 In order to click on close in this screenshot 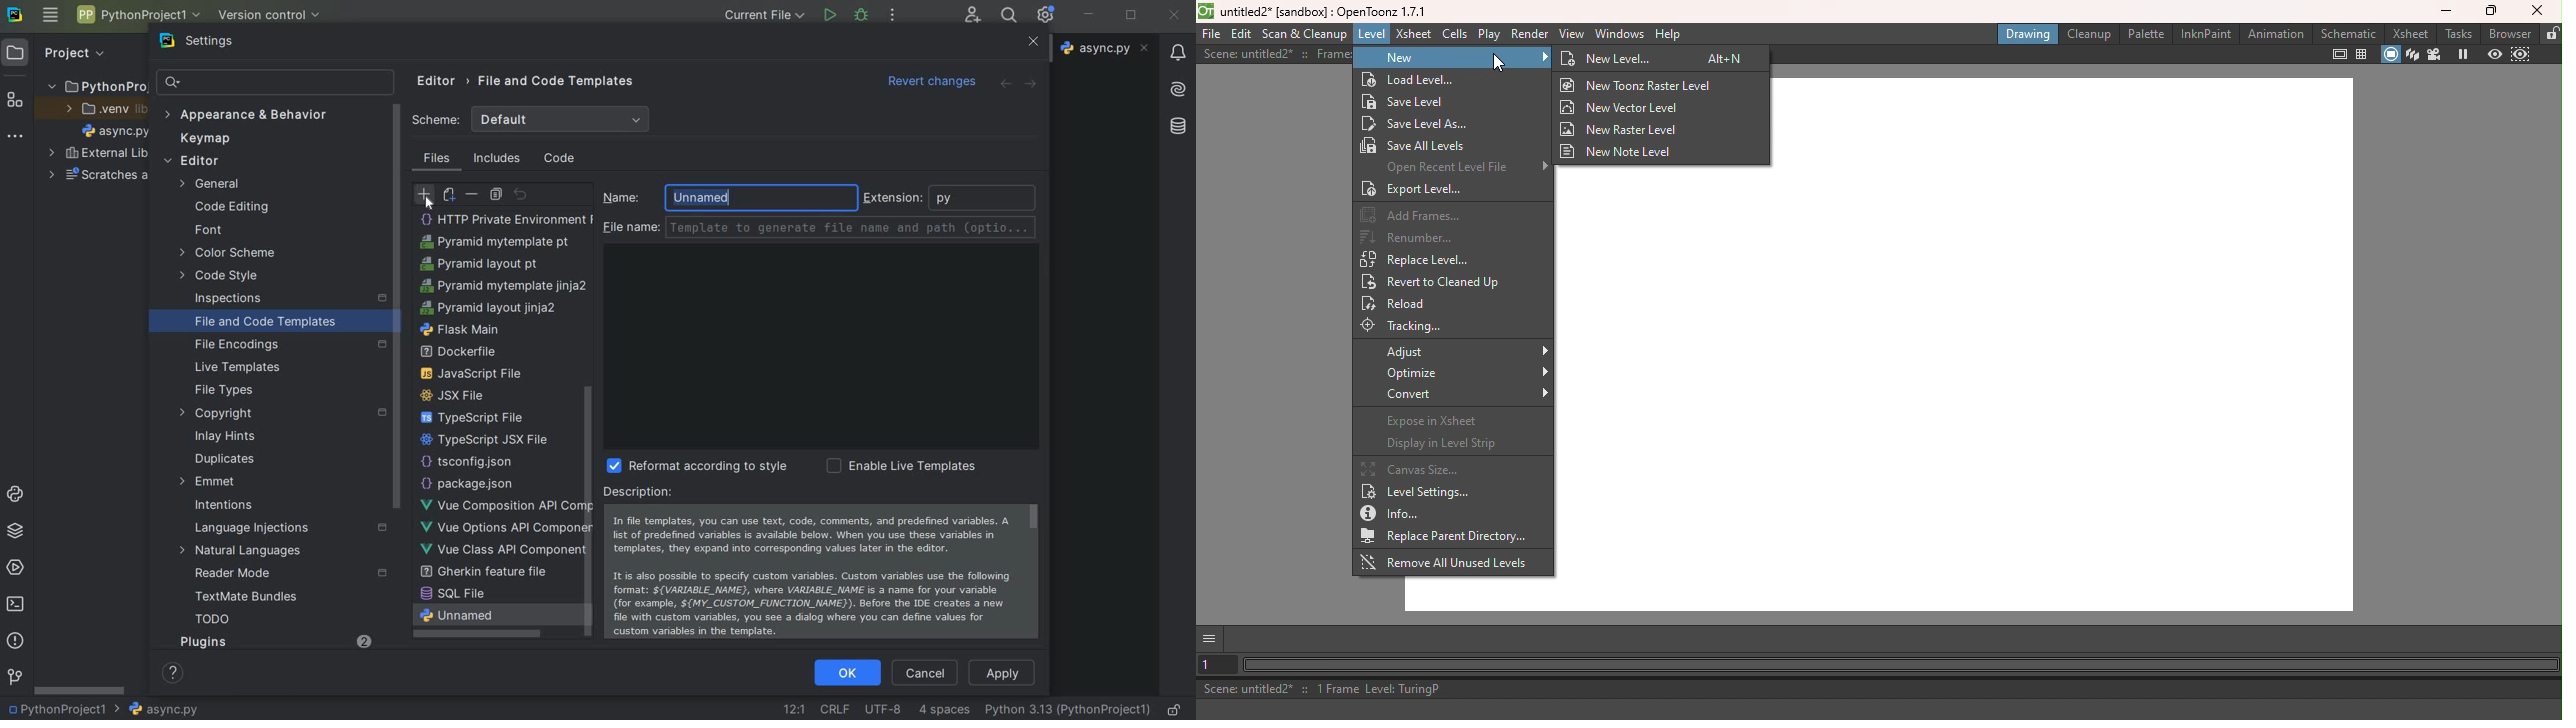, I will do `click(1027, 44)`.